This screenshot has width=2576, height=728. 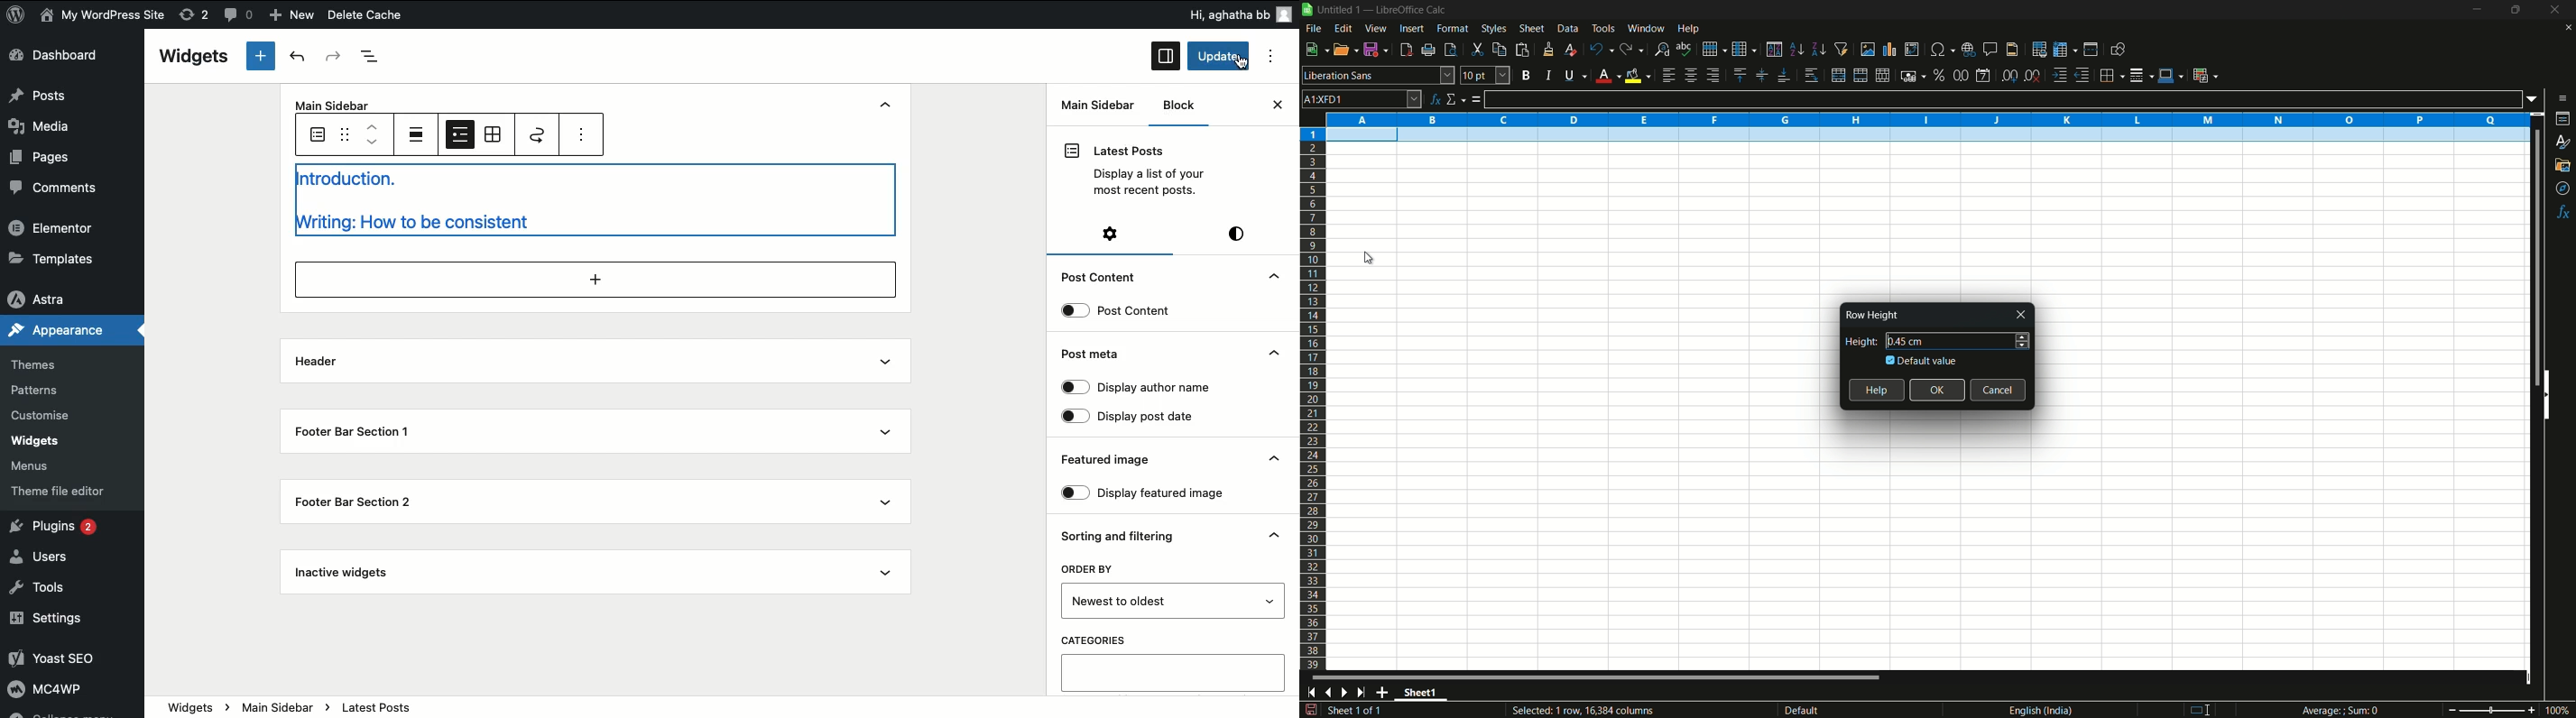 What do you see at coordinates (2562, 98) in the screenshot?
I see `sidebar settings` at bounding box center [2562, 98].